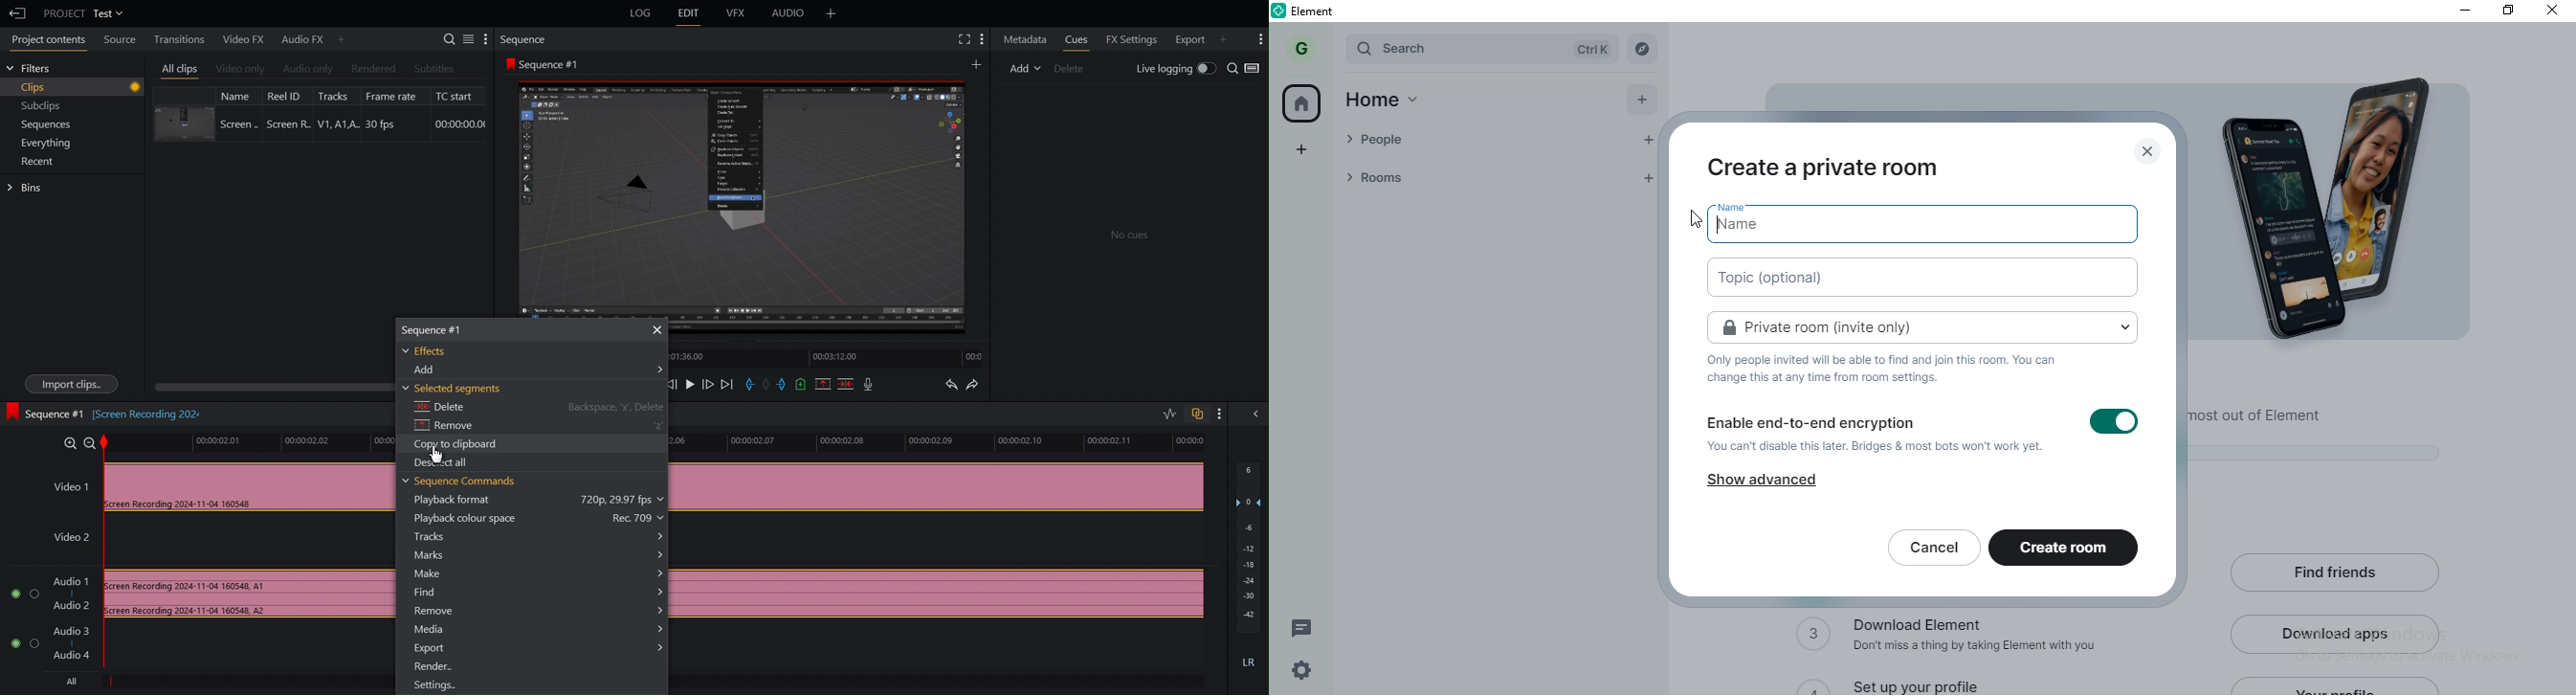  I want to click on home, so click(1304, 102).